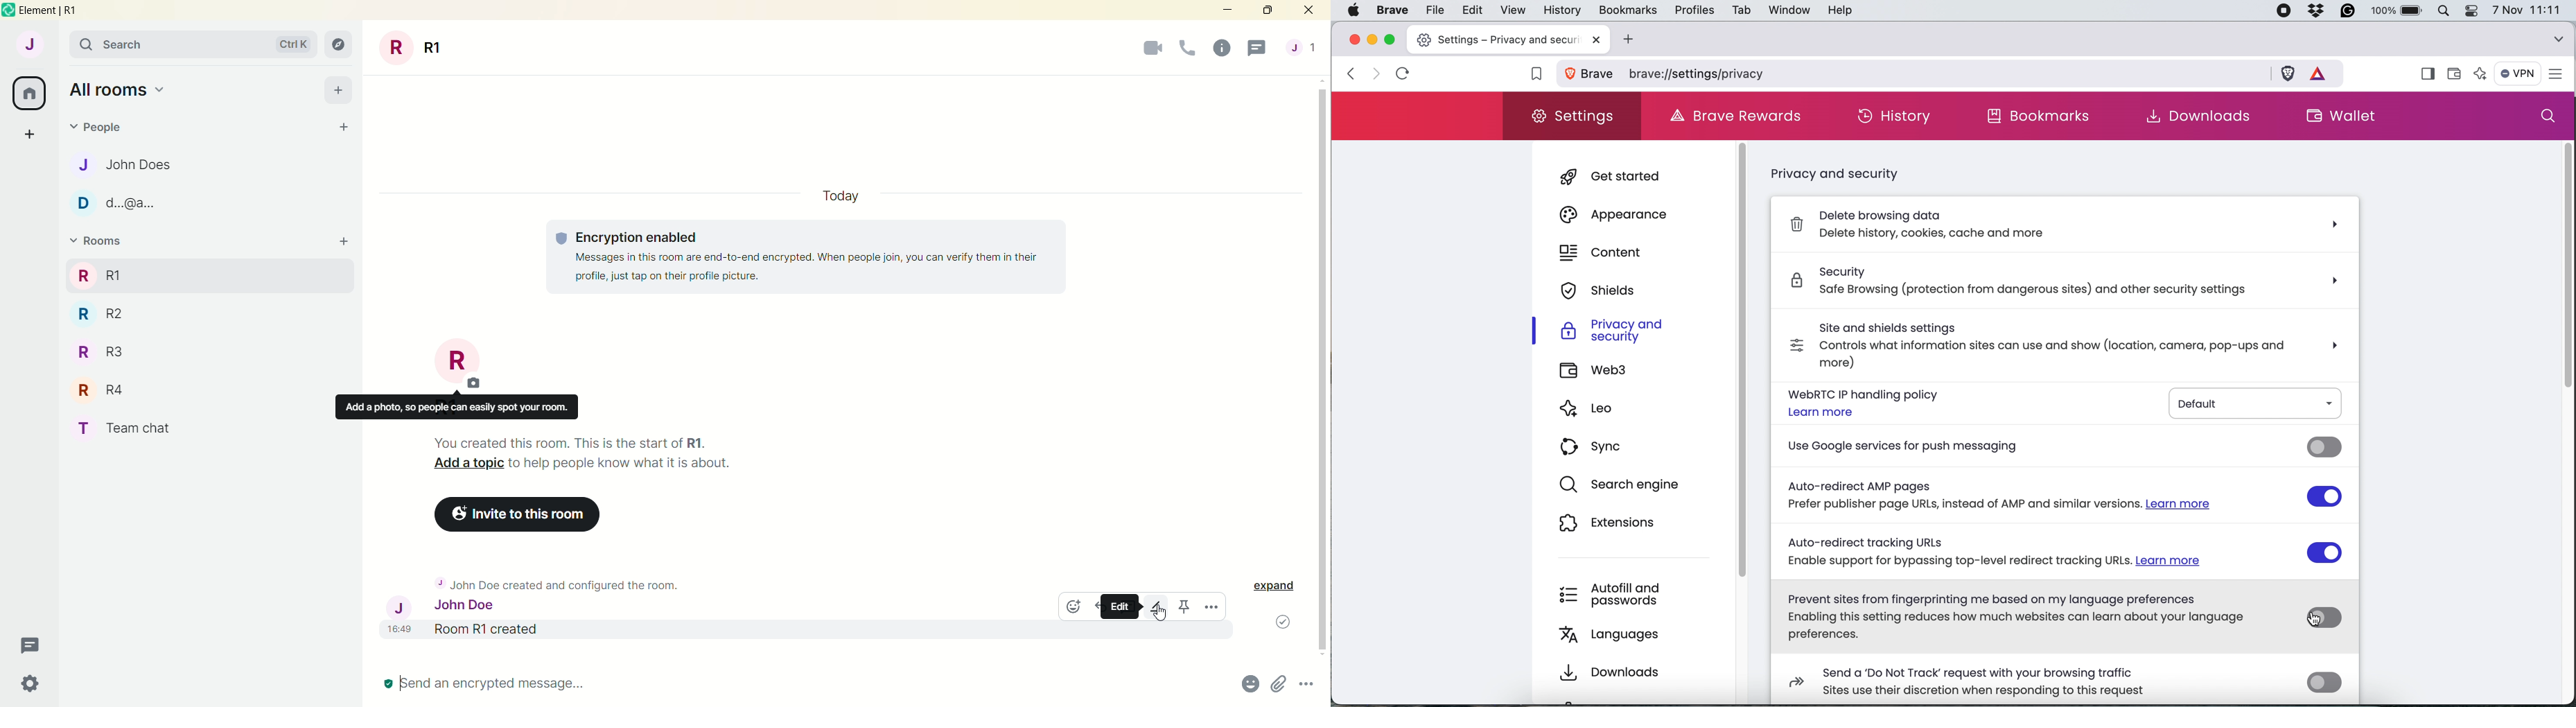 The height and width of the screenshot is (728, 2576). I want to click on attachments, so click(1279, 686).